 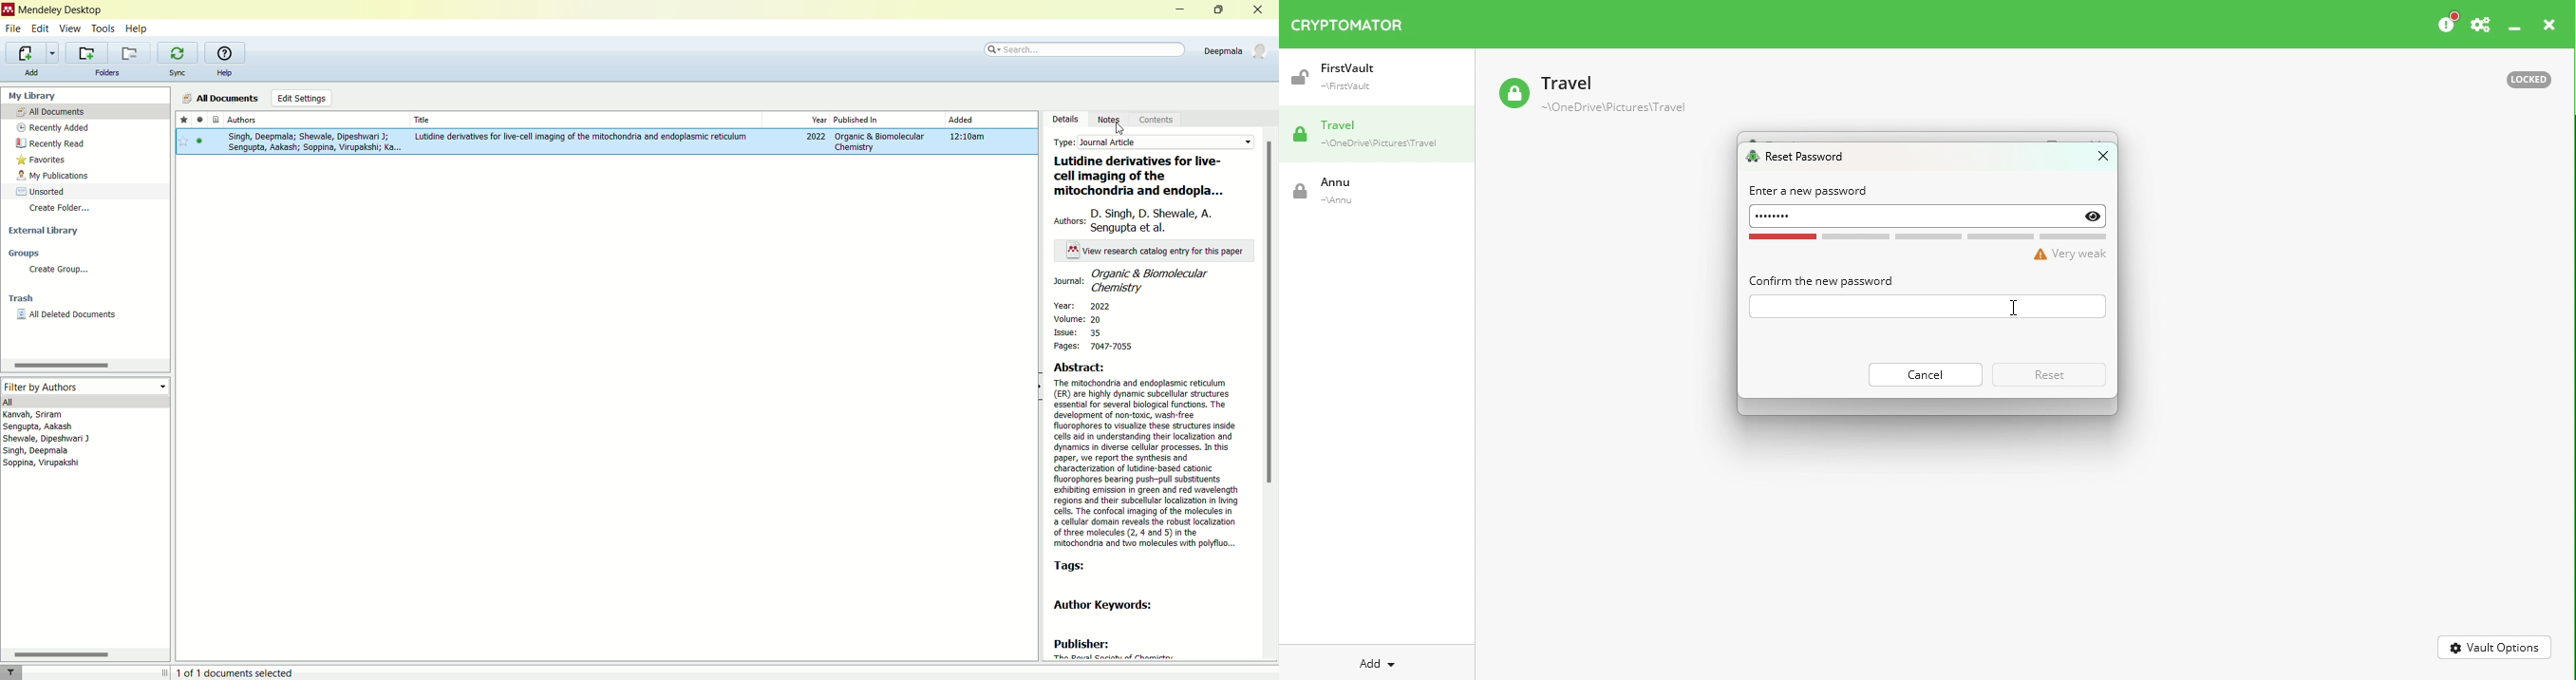 I want to click on synchronize your library with Mendeley web, so click(x=179, y=53).